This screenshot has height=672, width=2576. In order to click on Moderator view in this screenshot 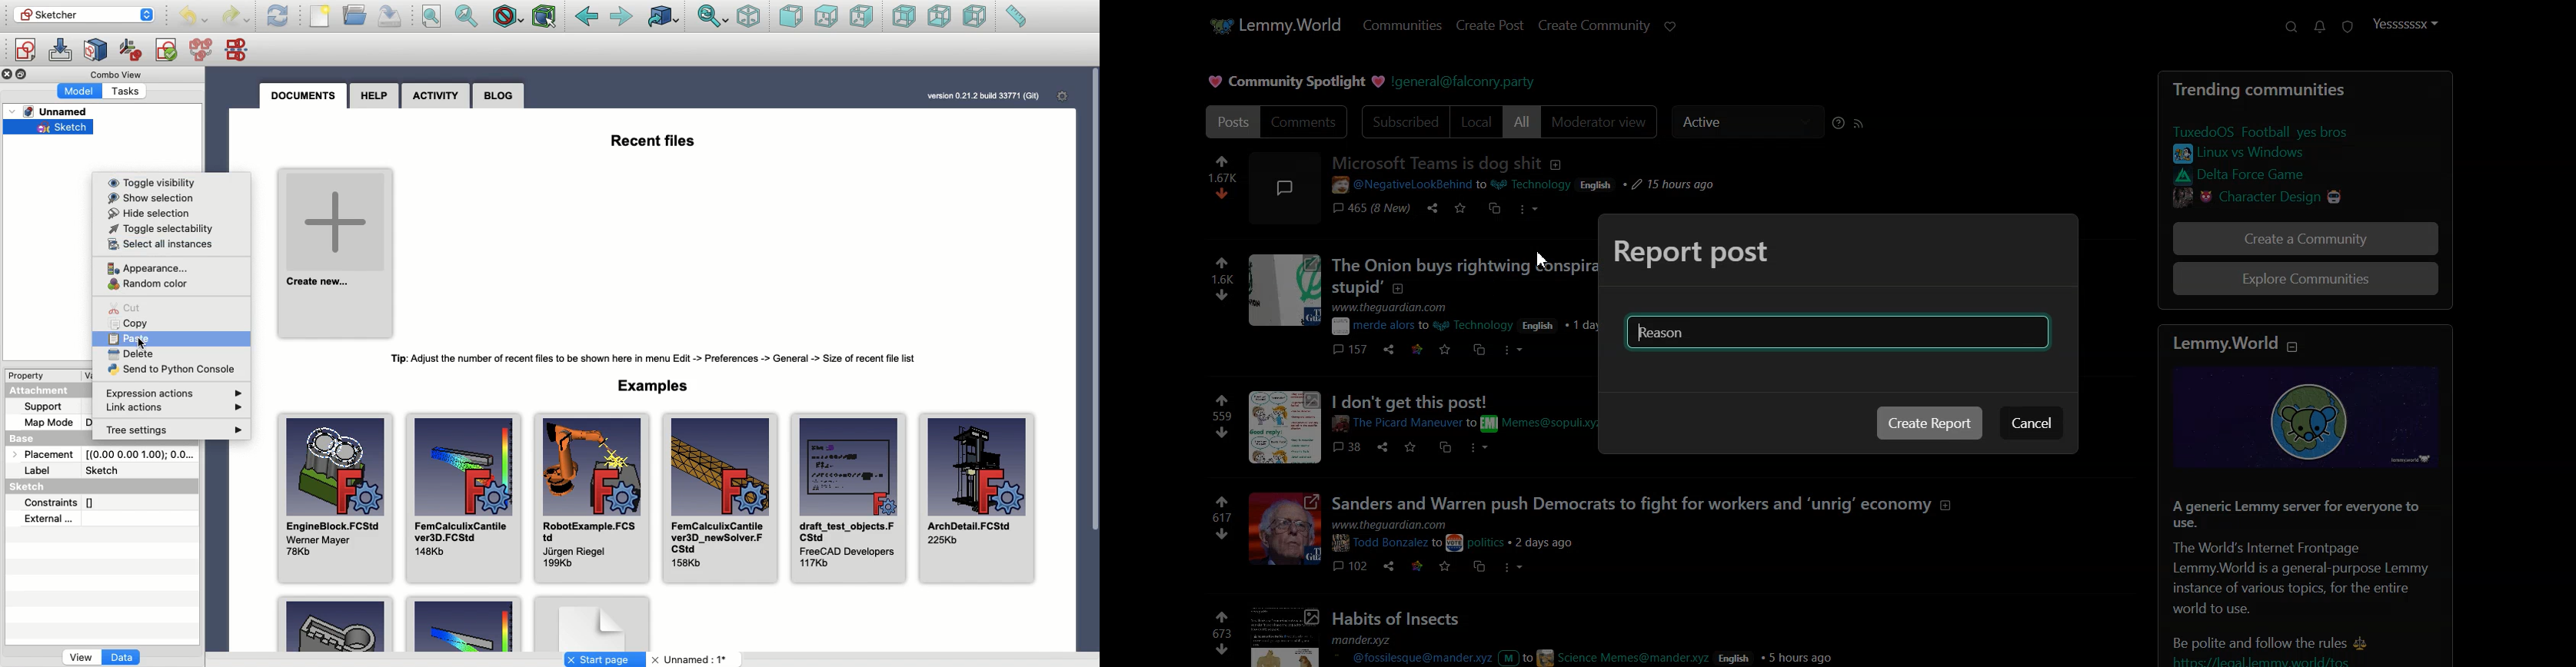, I will do `click(1602, 121)`.